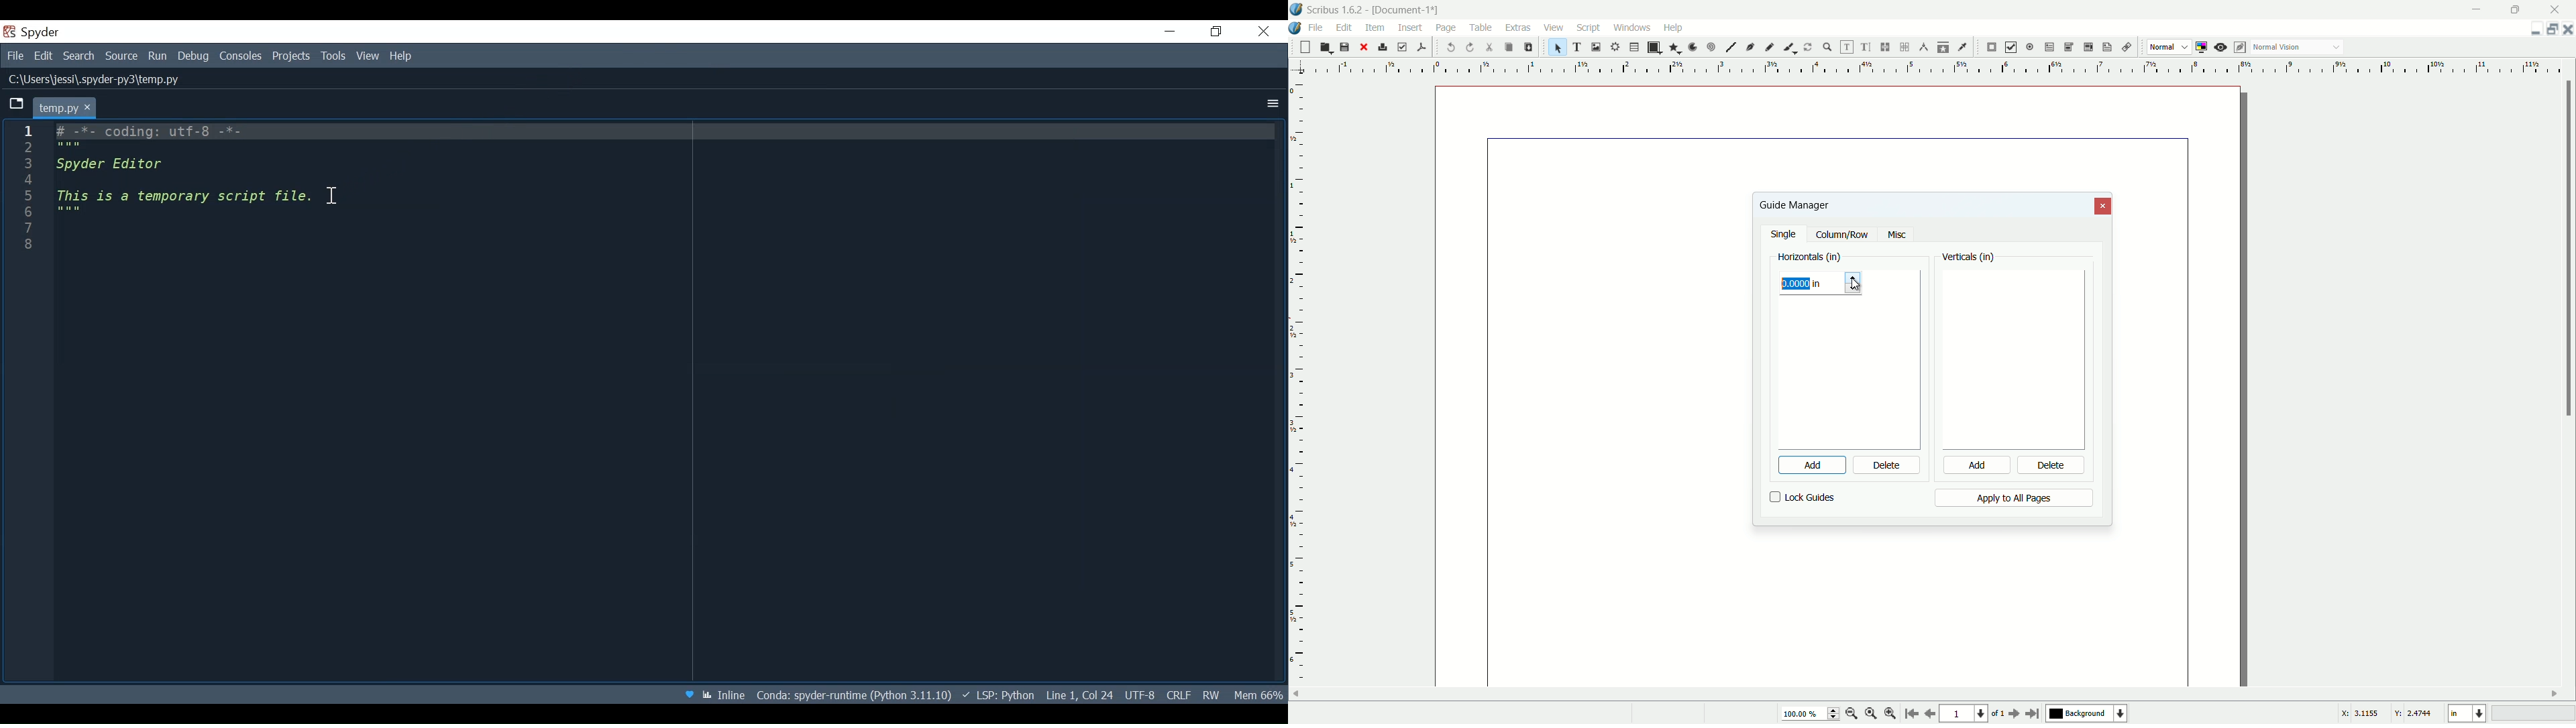 The width and height of the screenshot is (2576, 728). Describe the element at coordinates (1798, 284) in the screenshot. I see `0.0000` at that location.